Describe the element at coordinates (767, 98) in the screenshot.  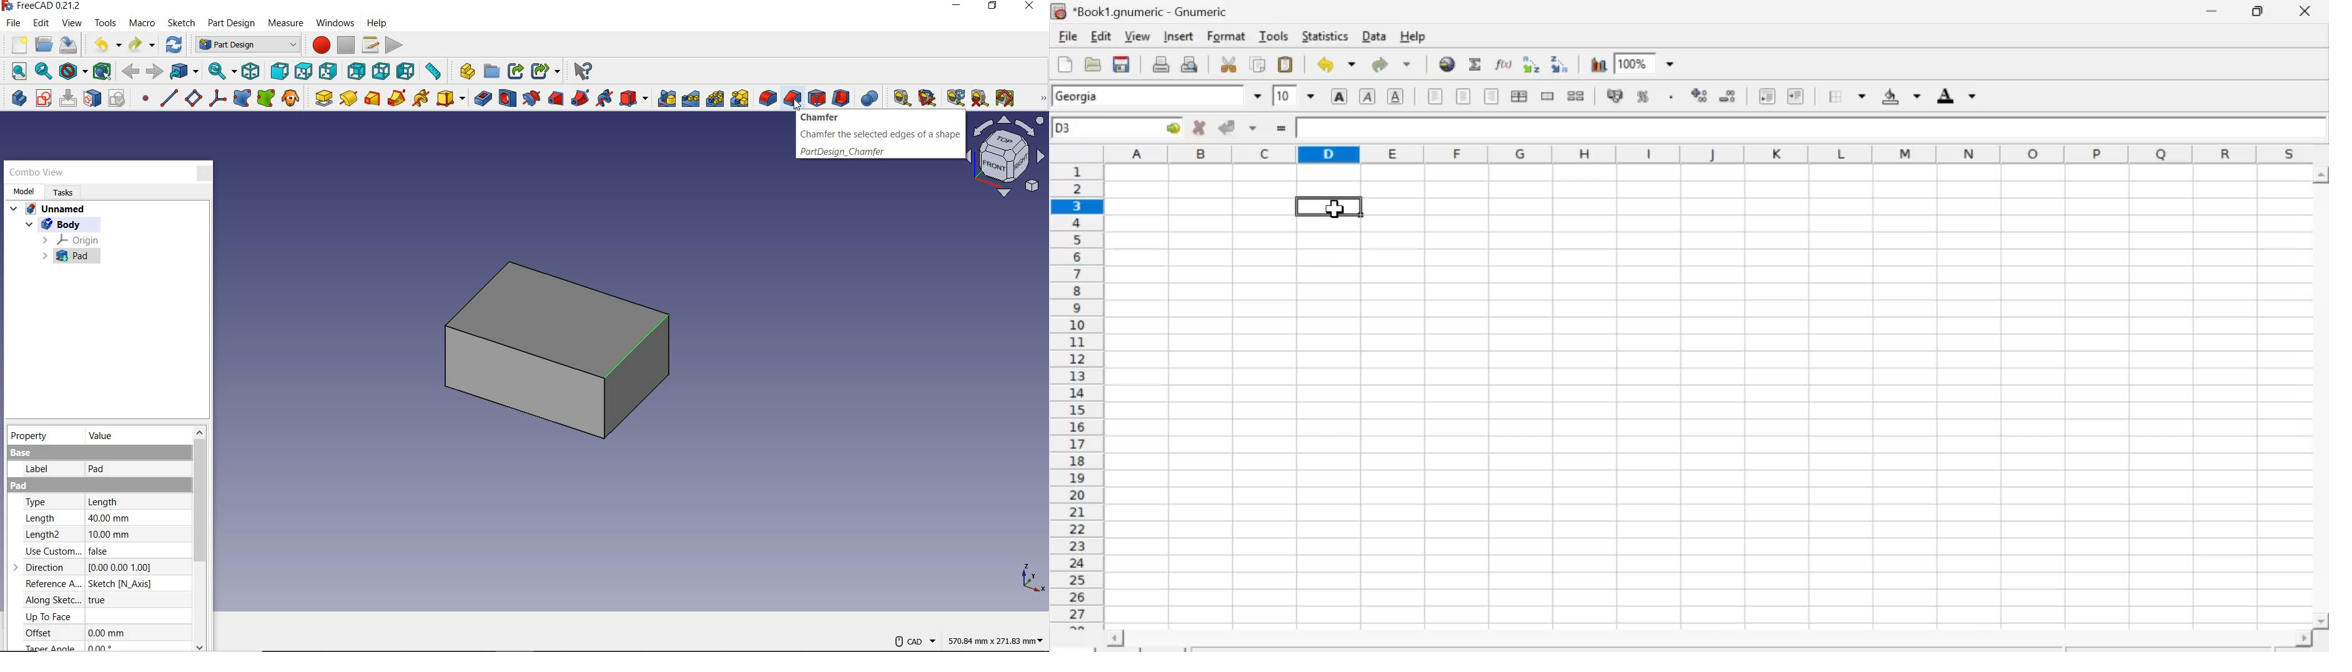
I see `fillet` at that location.